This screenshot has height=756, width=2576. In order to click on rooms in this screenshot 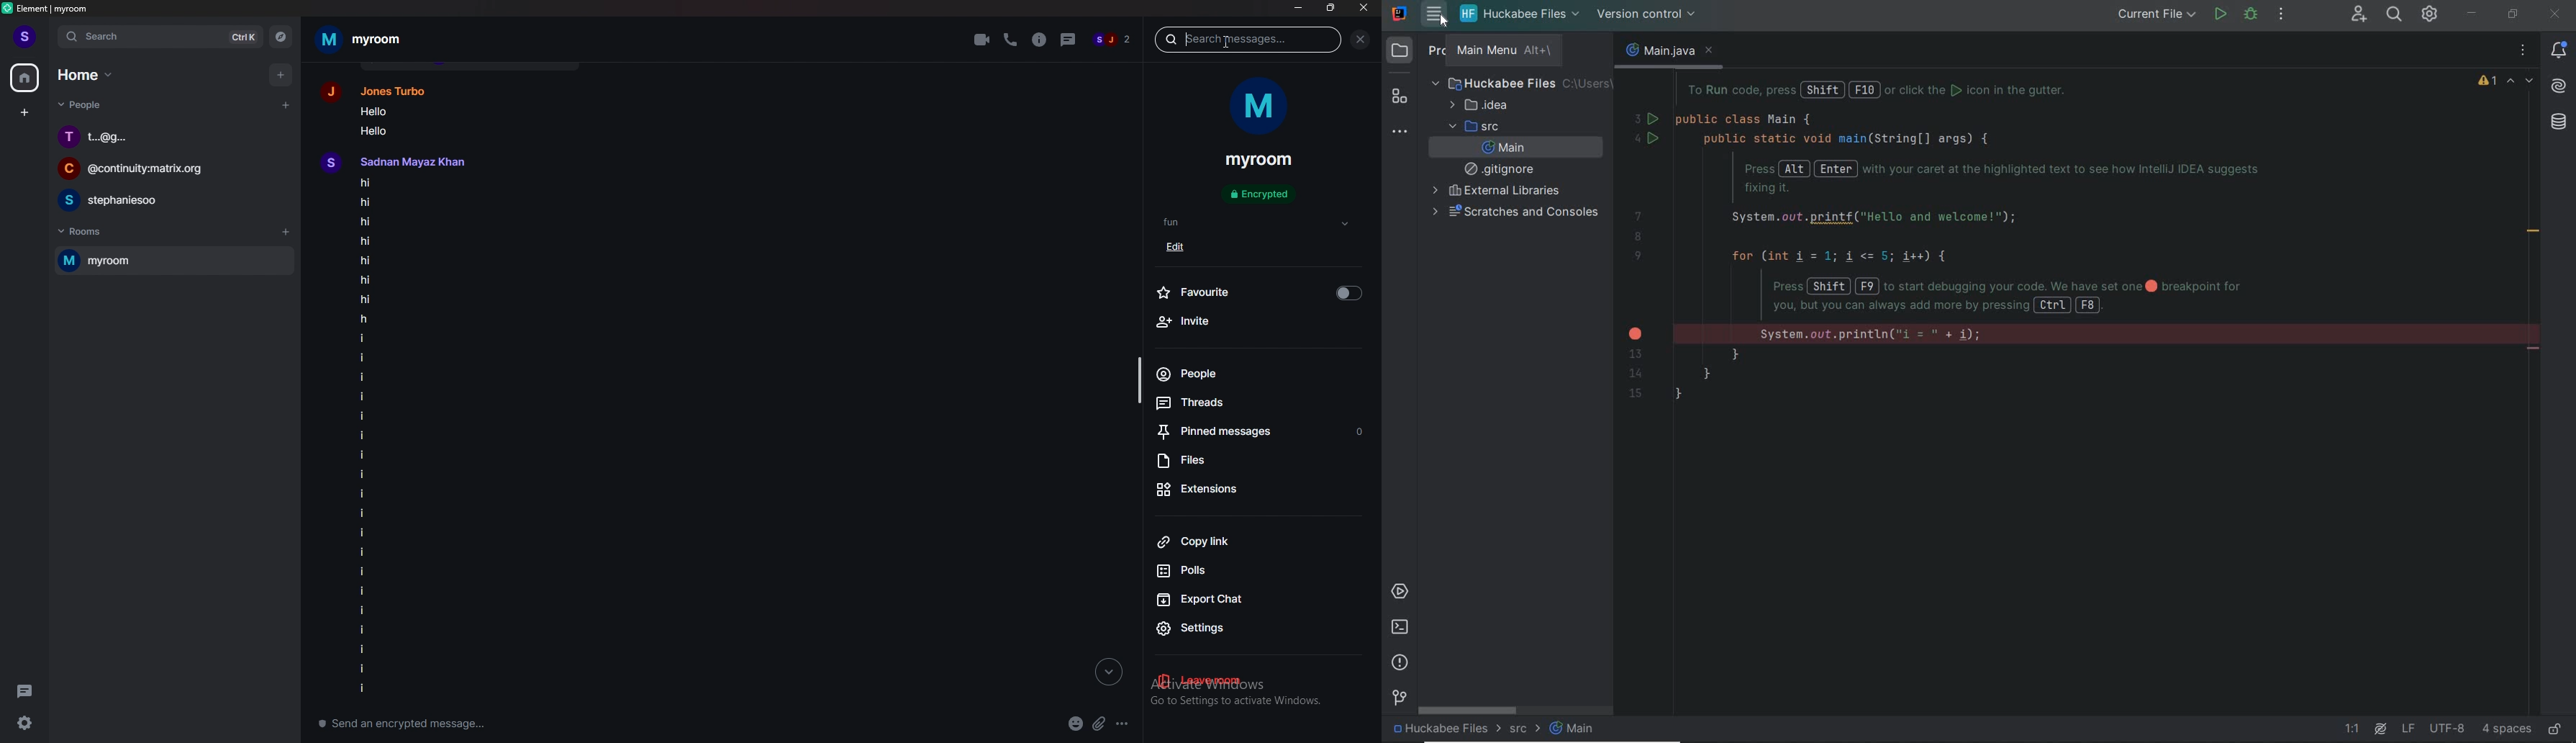, I will do `click(89, 233)`.